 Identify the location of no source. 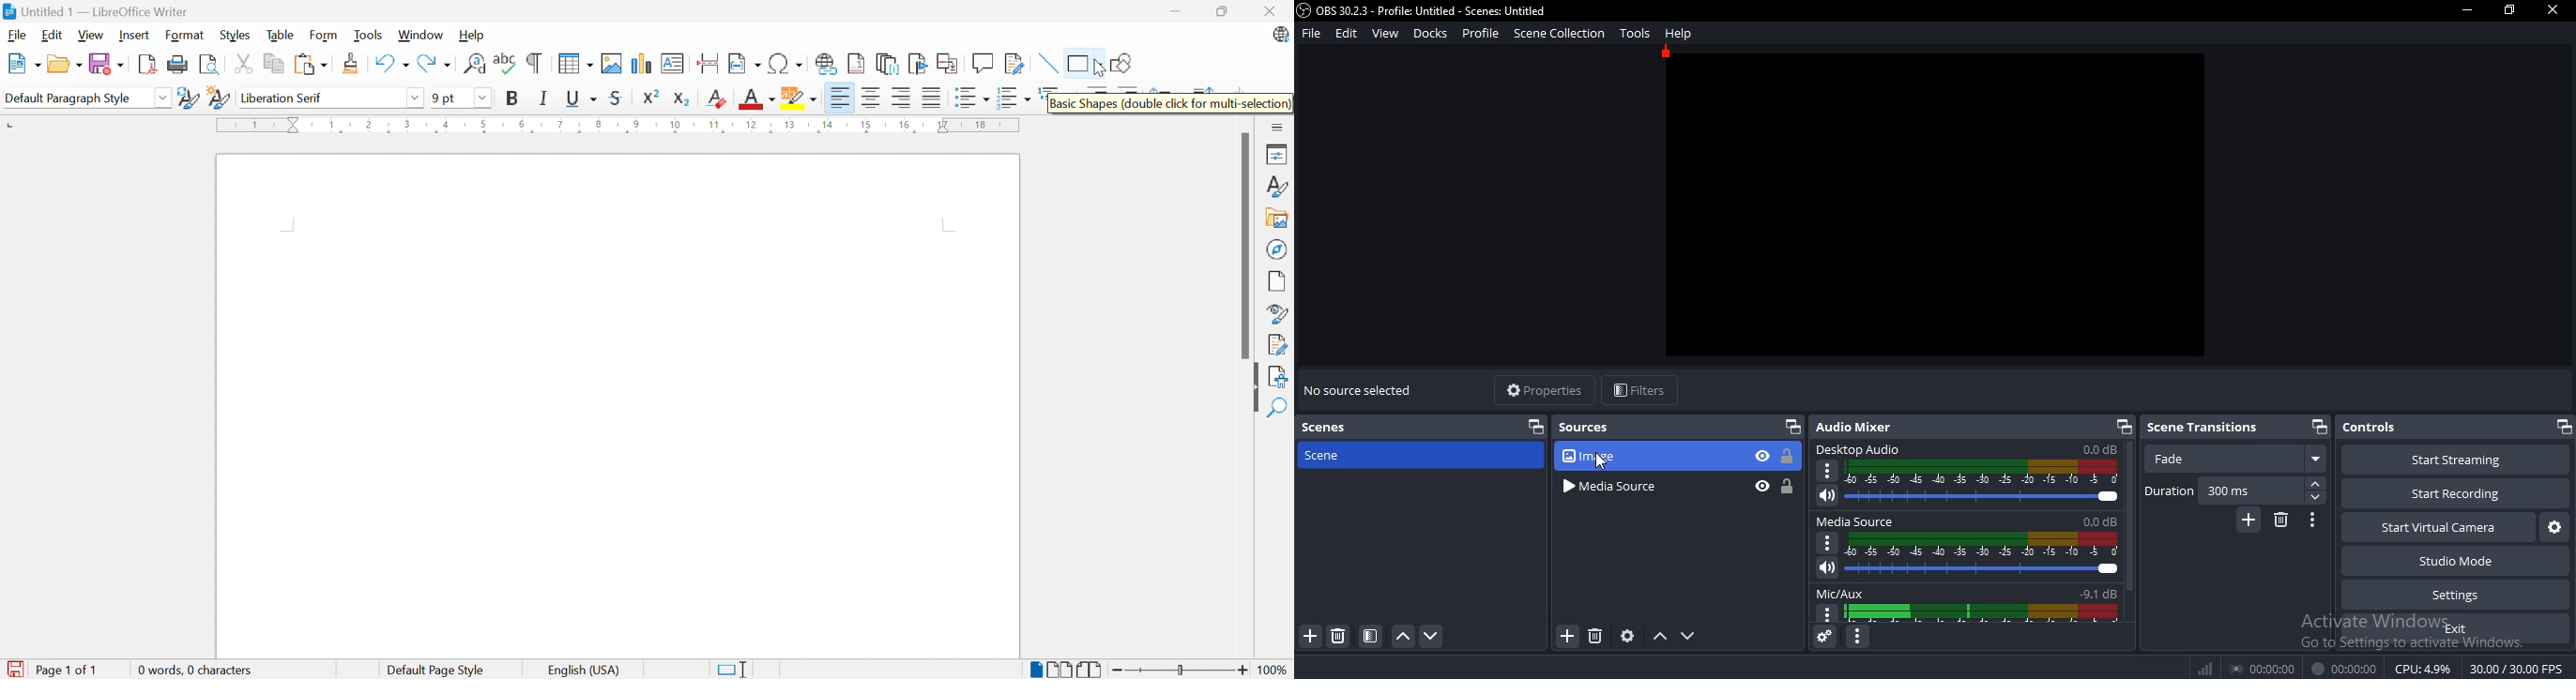
(1356, 391).